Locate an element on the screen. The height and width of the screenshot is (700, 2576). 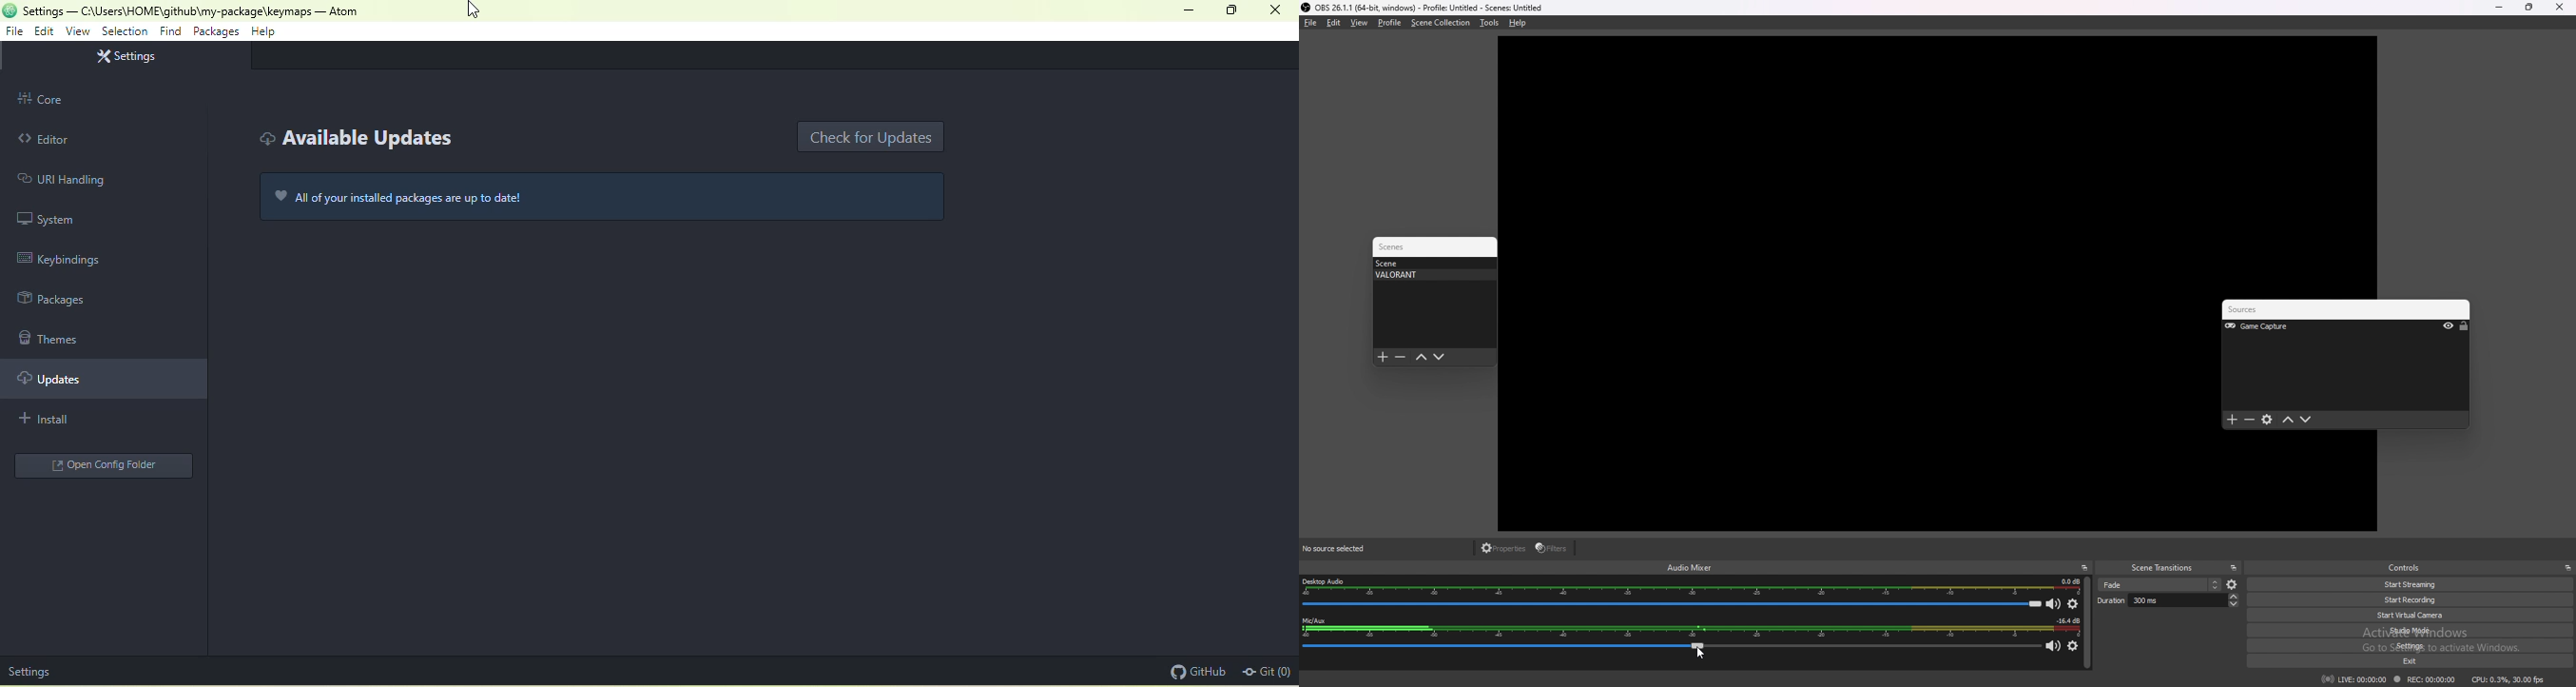
scene collection is located at coordinates (1441, 23).